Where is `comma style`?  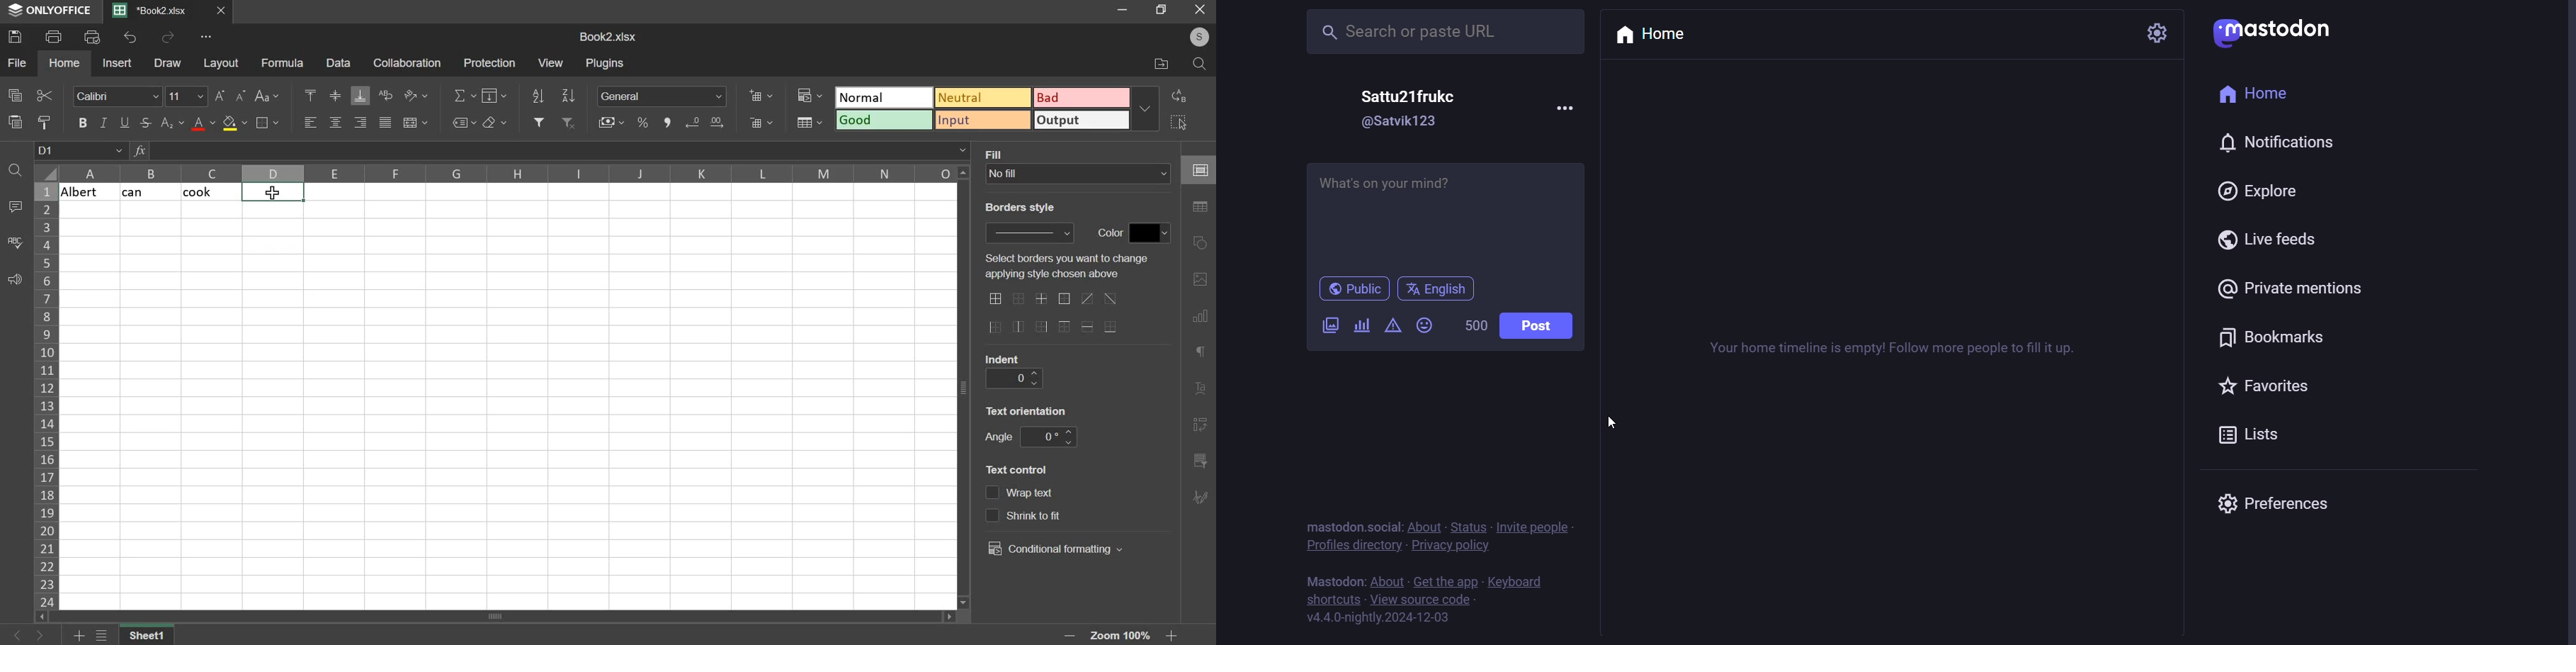 comma style is located at coordinates (670, 122).